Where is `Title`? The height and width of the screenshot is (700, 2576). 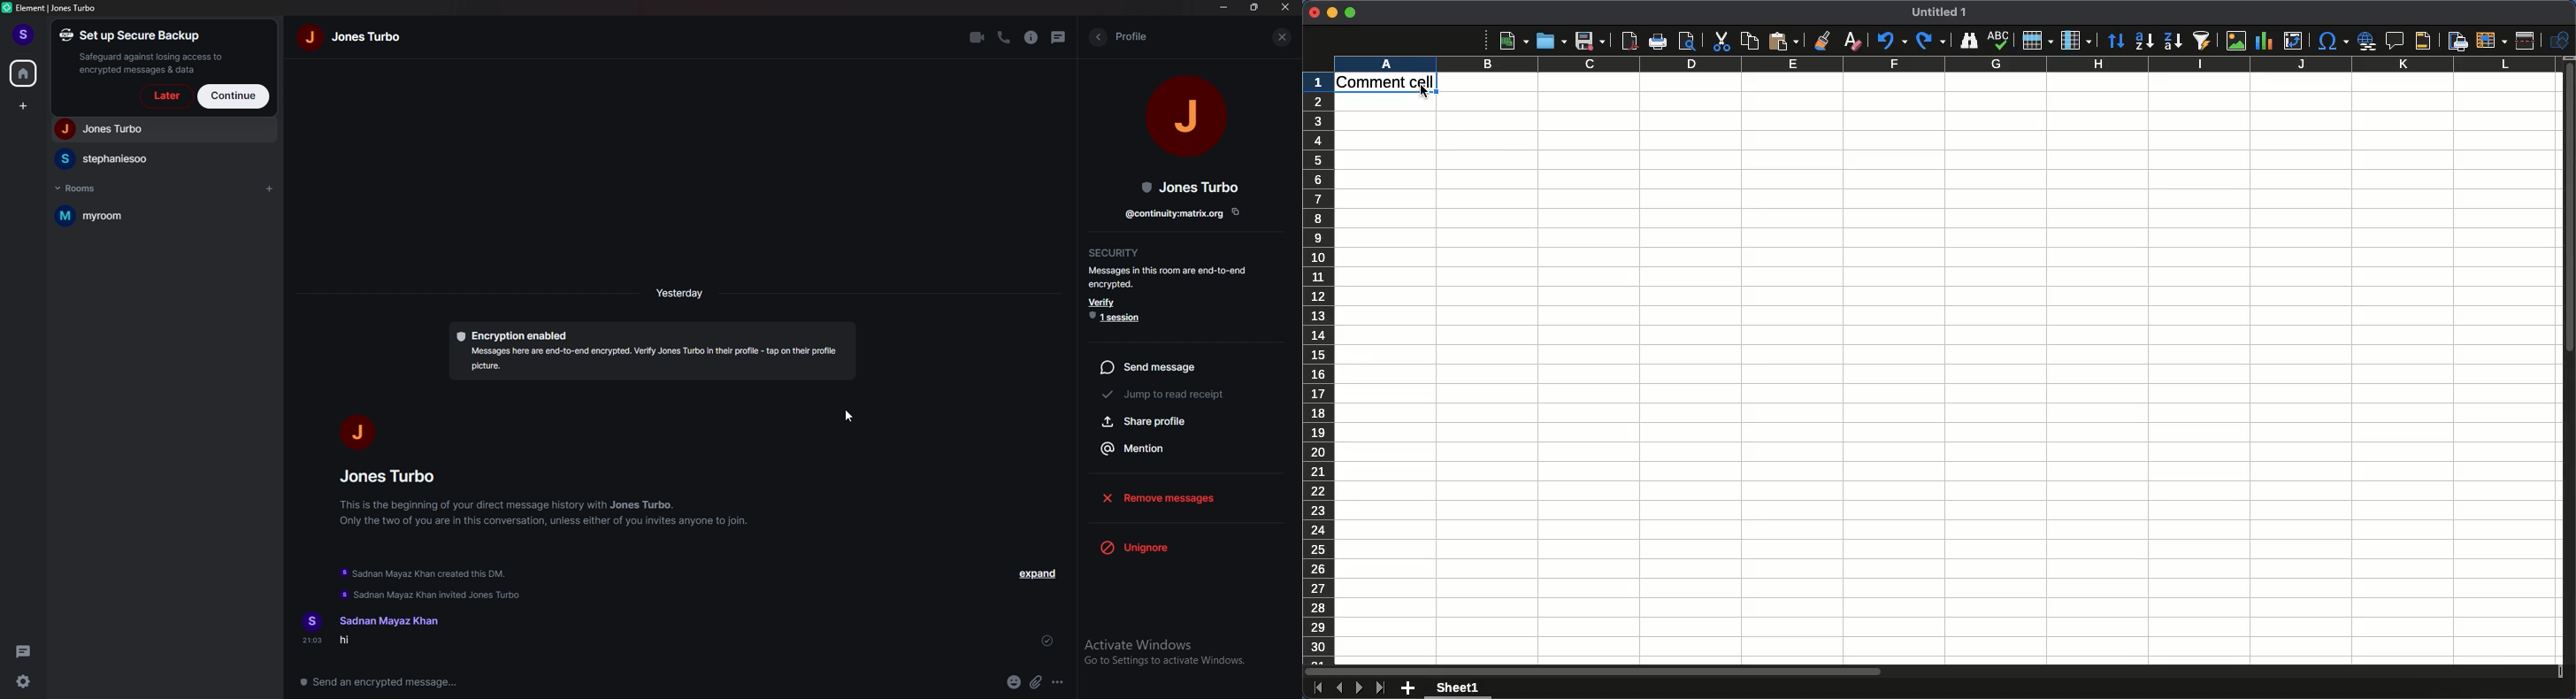 Title is located at coordinates (1941, 12).